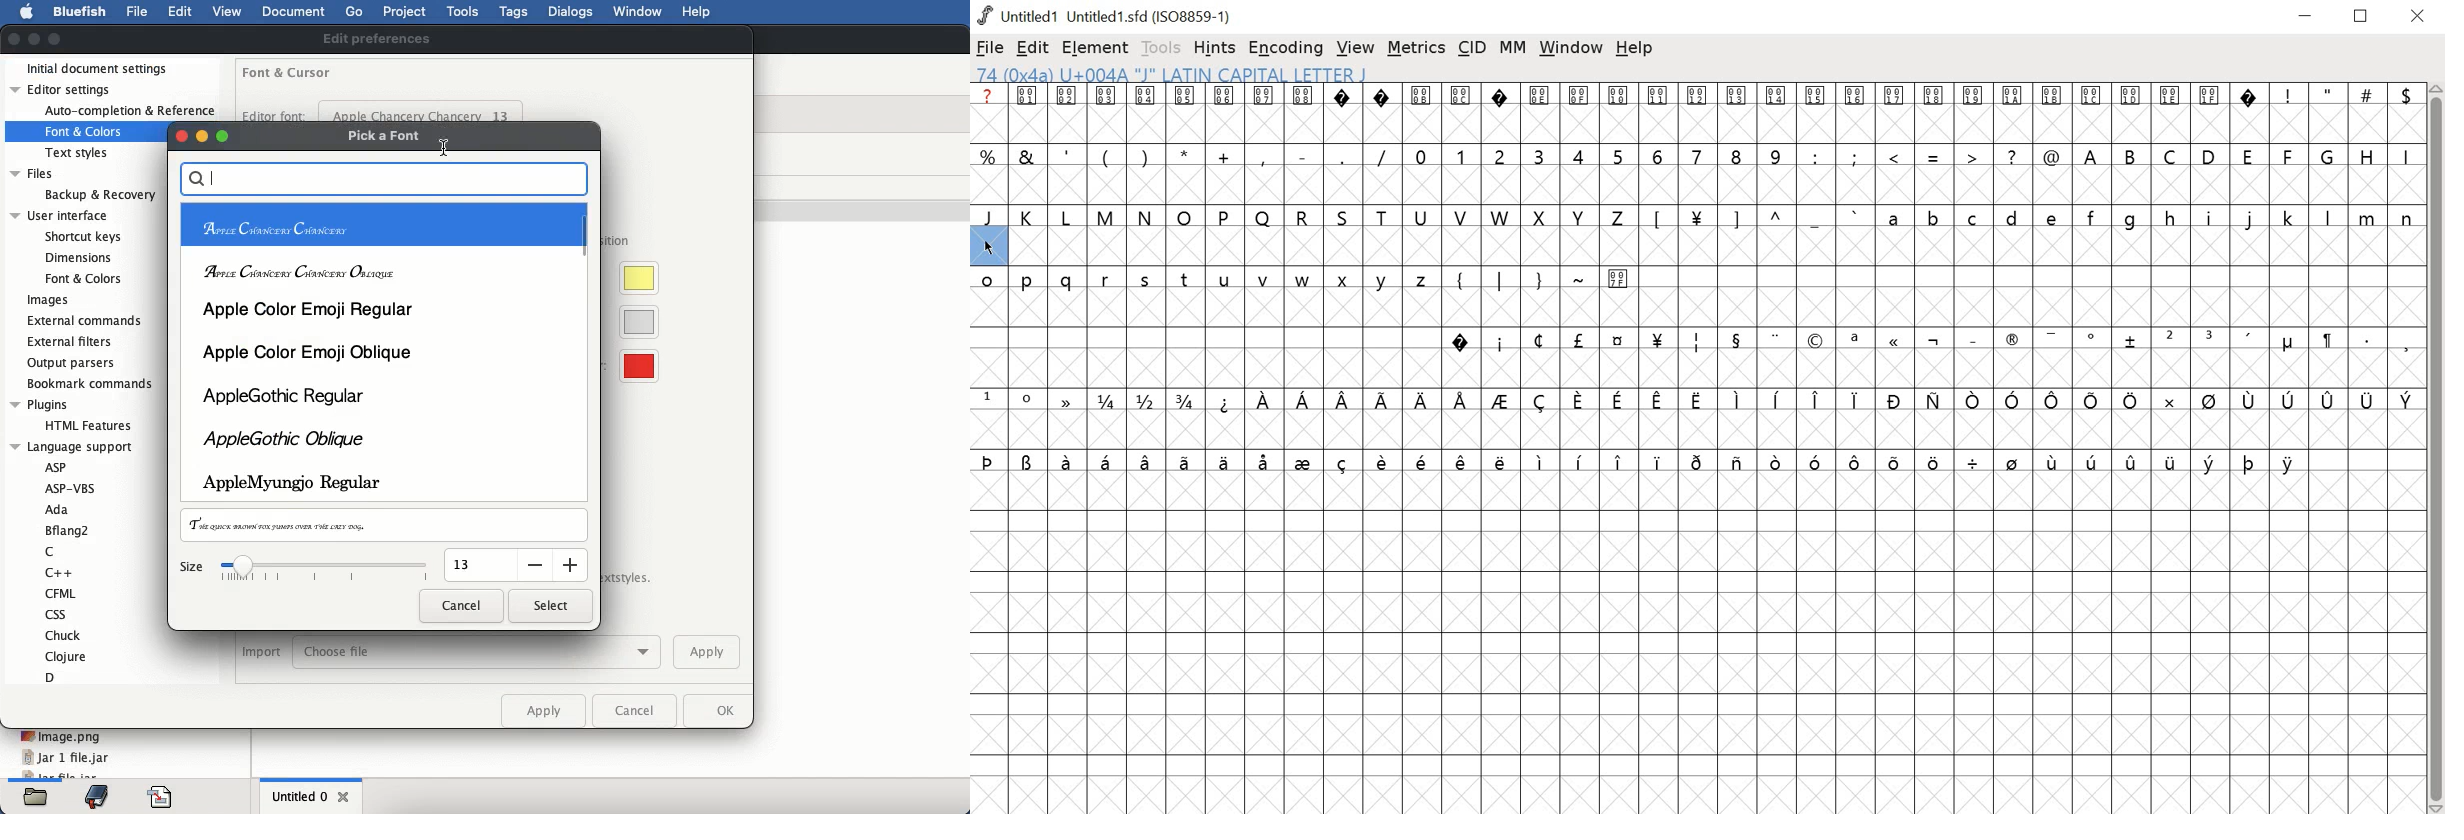 The image size is (2464, 840). What do you see at coordinates (2420, 17) in the screenshot?
I see `close` at bounding box center [2420, 17].